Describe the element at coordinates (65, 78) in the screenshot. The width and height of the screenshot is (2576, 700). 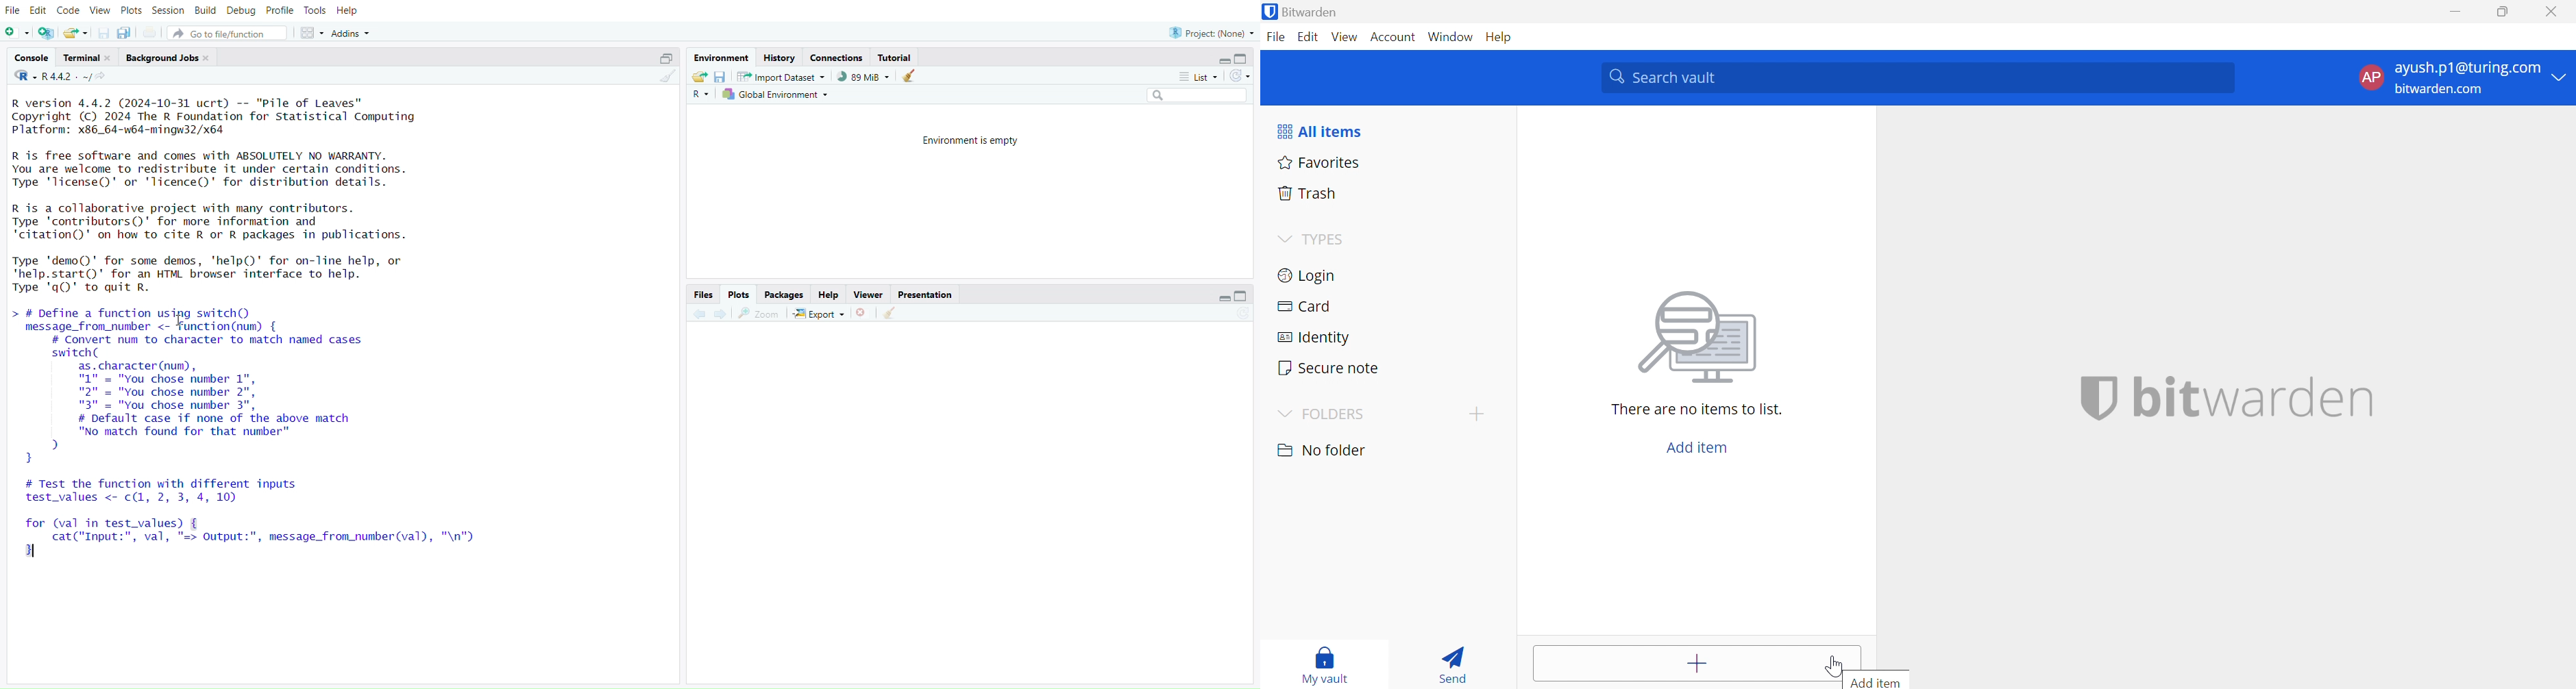
I see `R 4.4.2~/` at that location.